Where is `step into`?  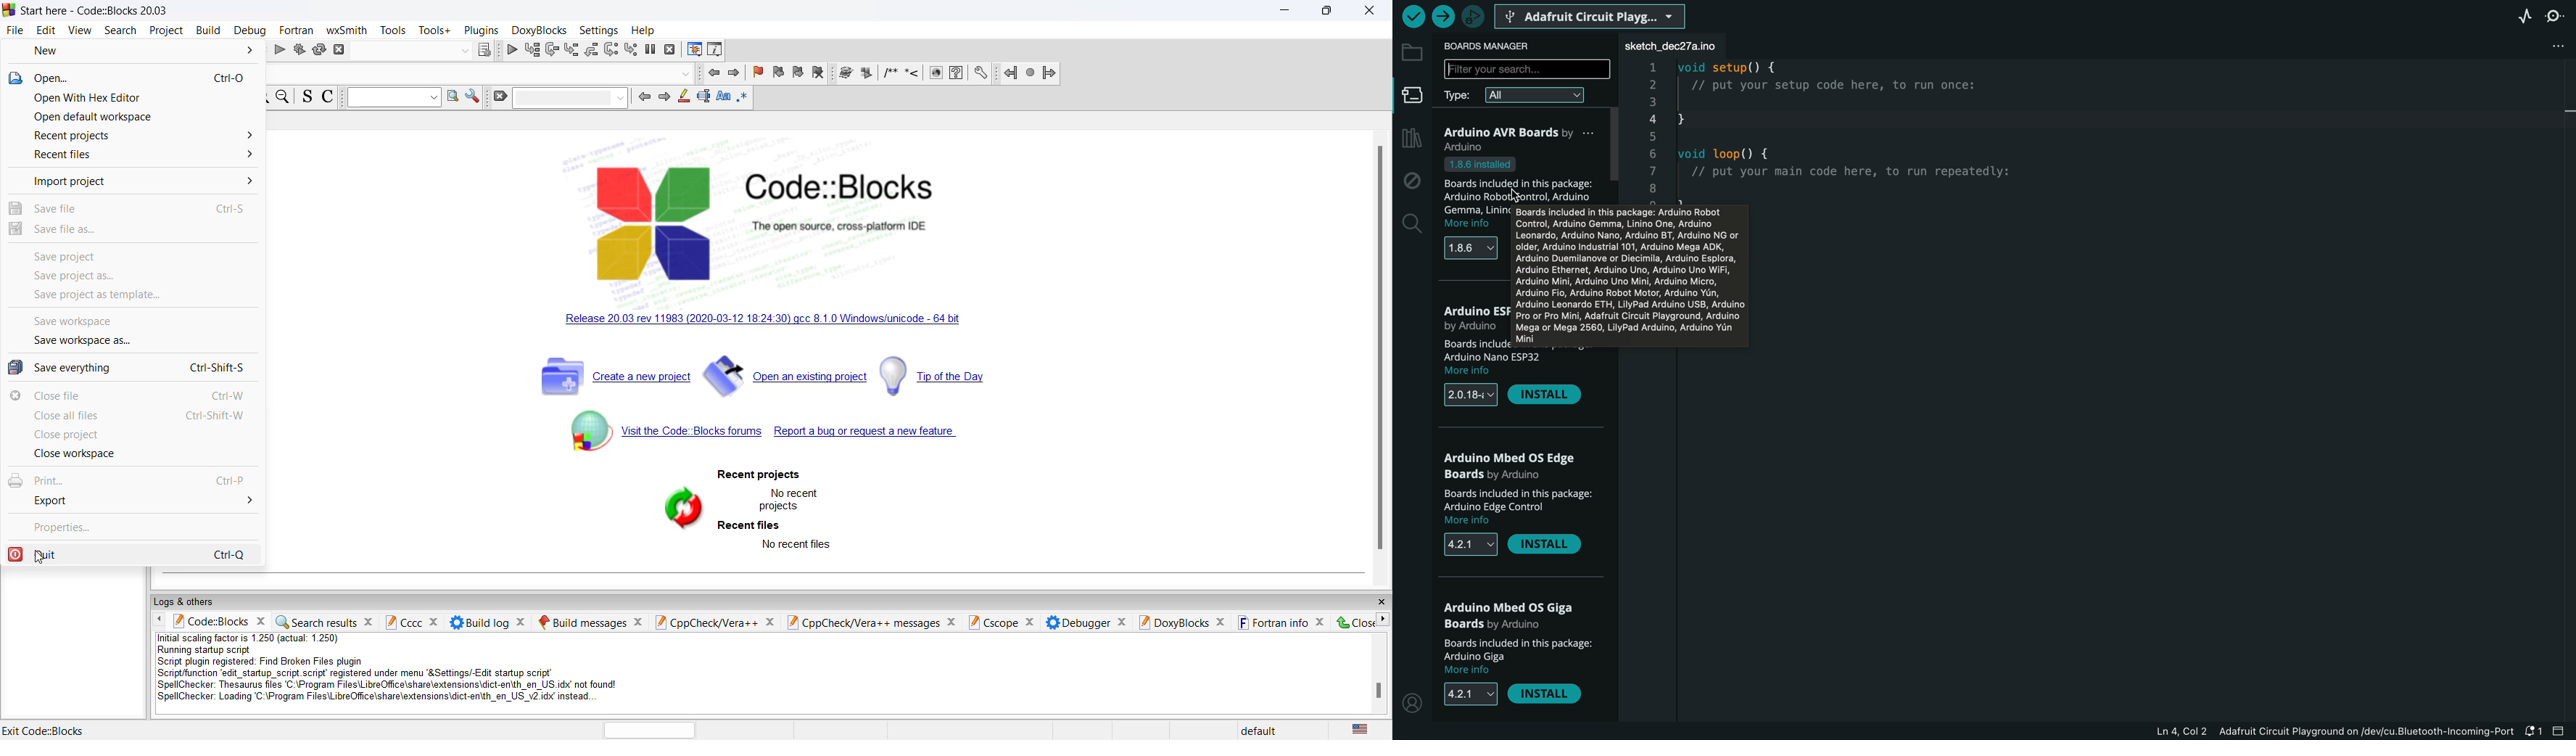 step into is located at coordinates (572, 49).